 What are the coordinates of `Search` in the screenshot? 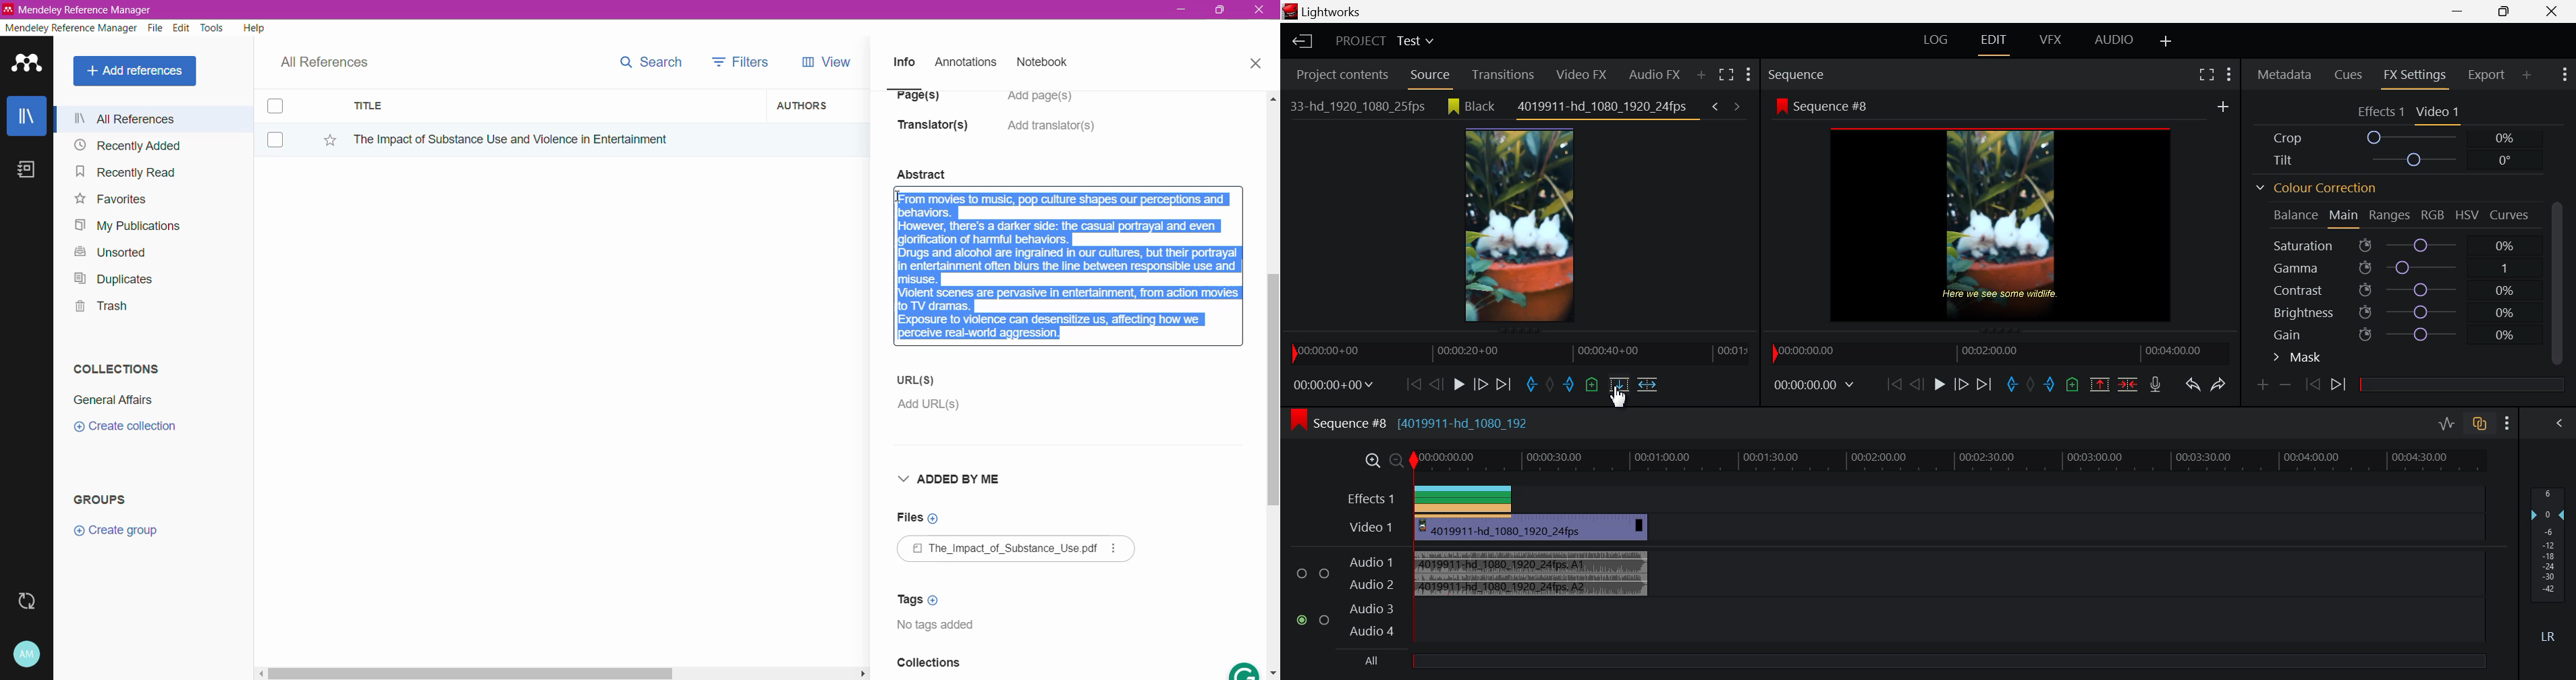 It's located at (1703, 74).